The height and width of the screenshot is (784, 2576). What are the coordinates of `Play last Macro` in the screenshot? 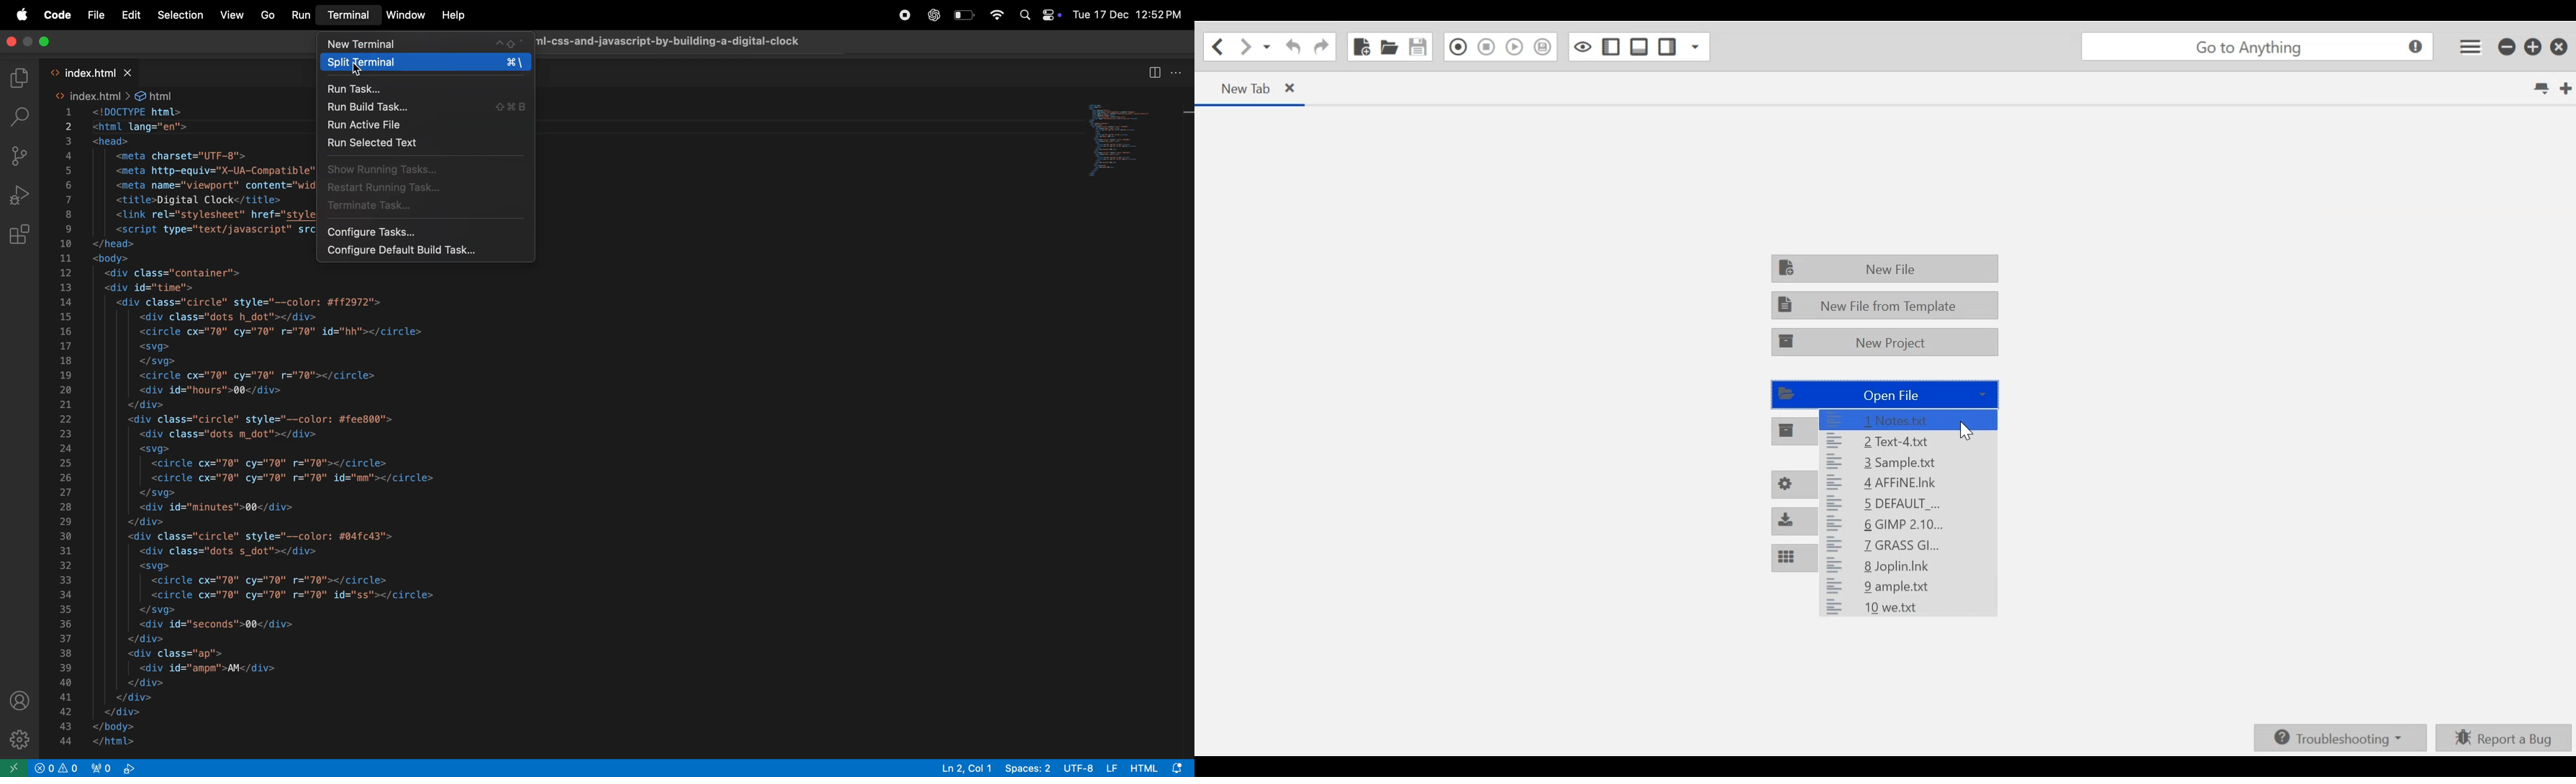 It's located at (1513, 47).